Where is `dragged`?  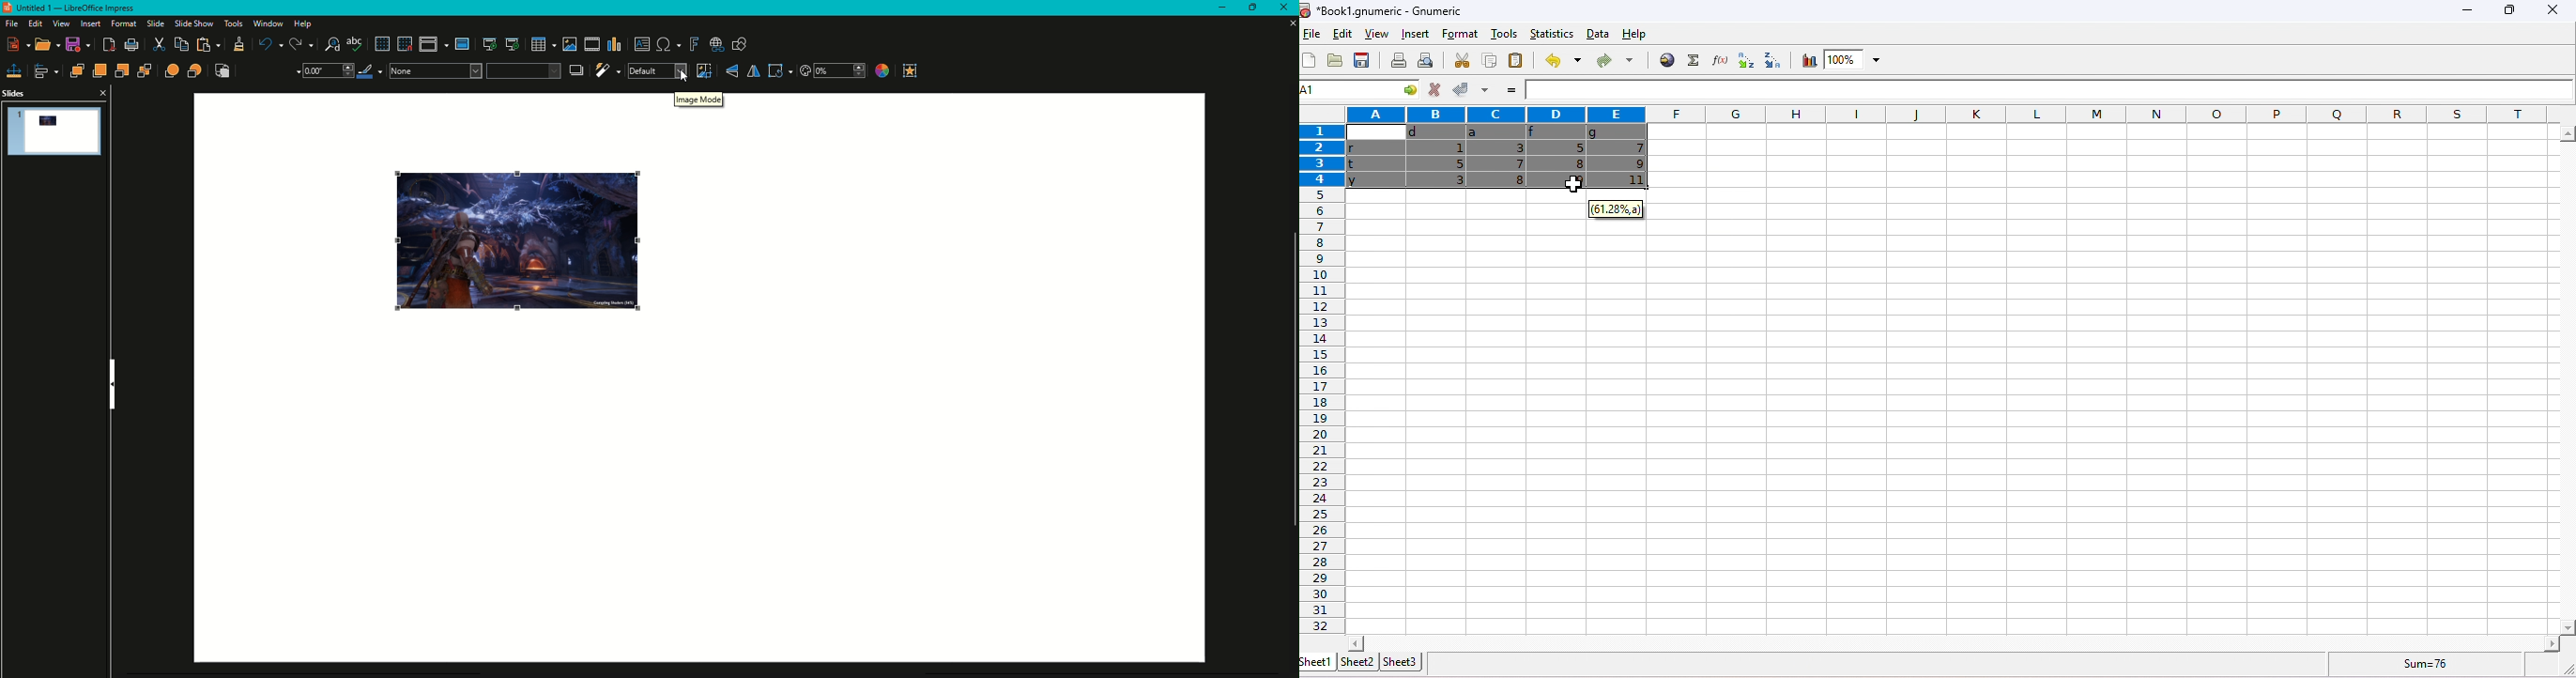
dragged is located at coordinates (1497, 156).